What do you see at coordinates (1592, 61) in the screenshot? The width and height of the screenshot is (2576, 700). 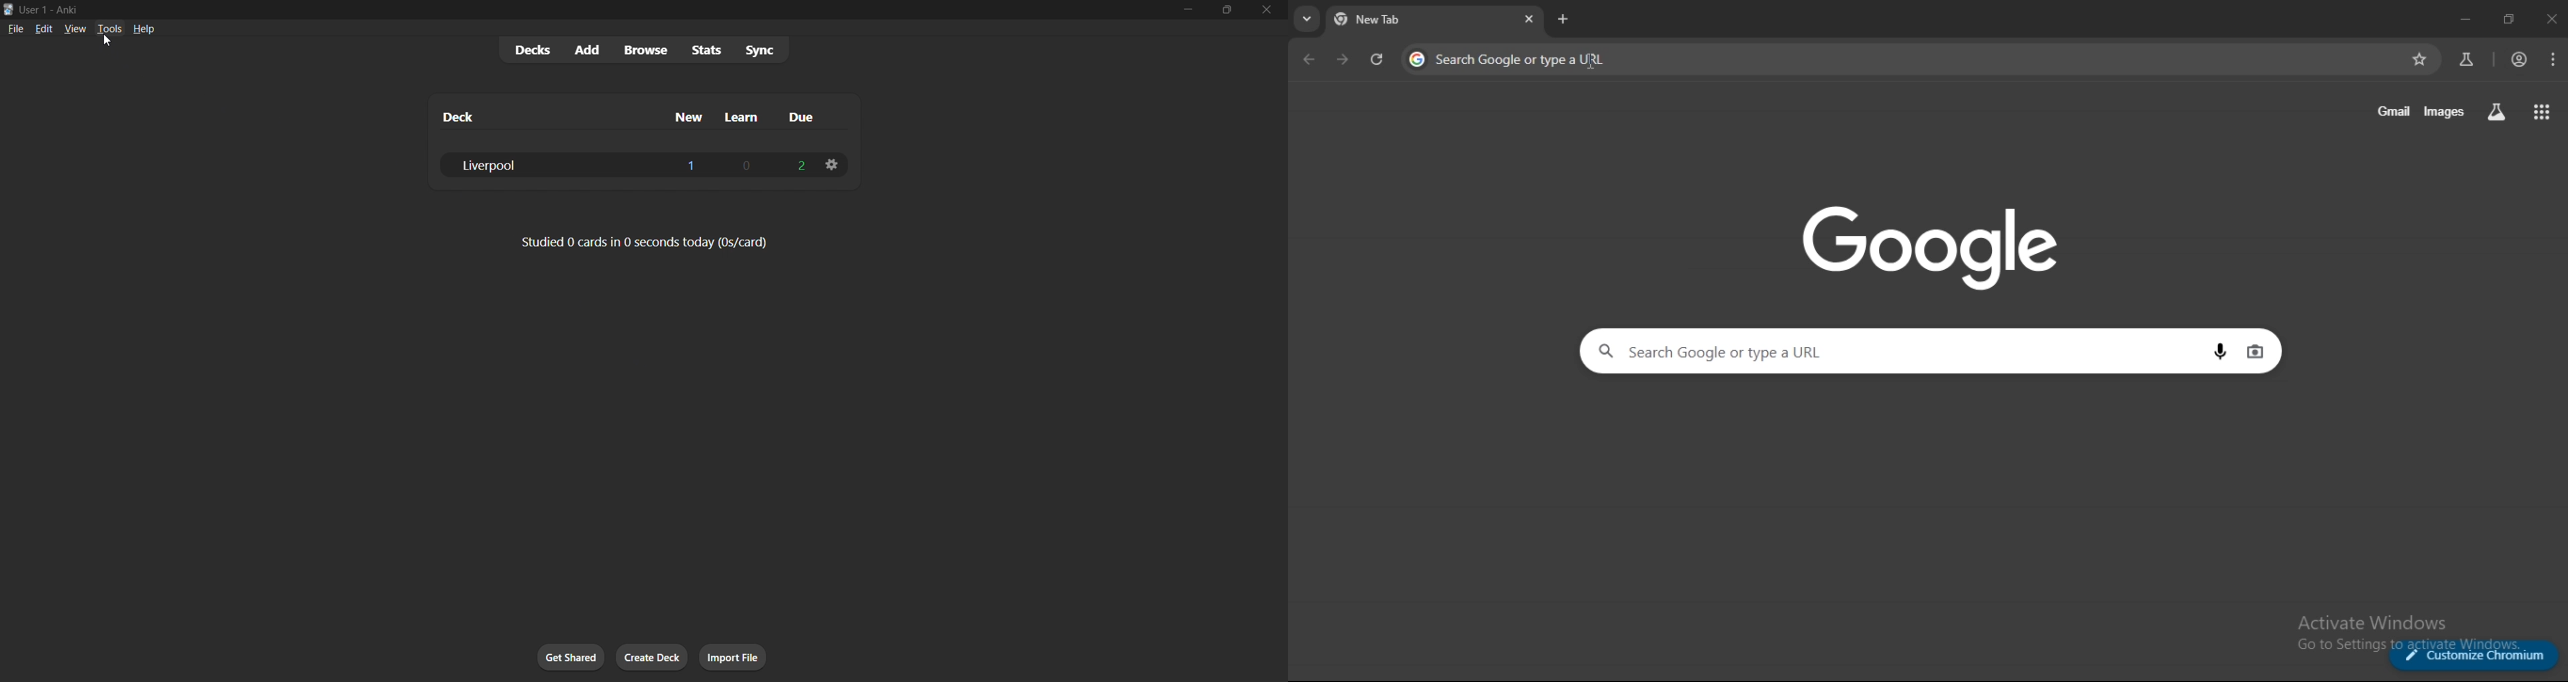 I see `cursor` at bounding box center [1592, 61].